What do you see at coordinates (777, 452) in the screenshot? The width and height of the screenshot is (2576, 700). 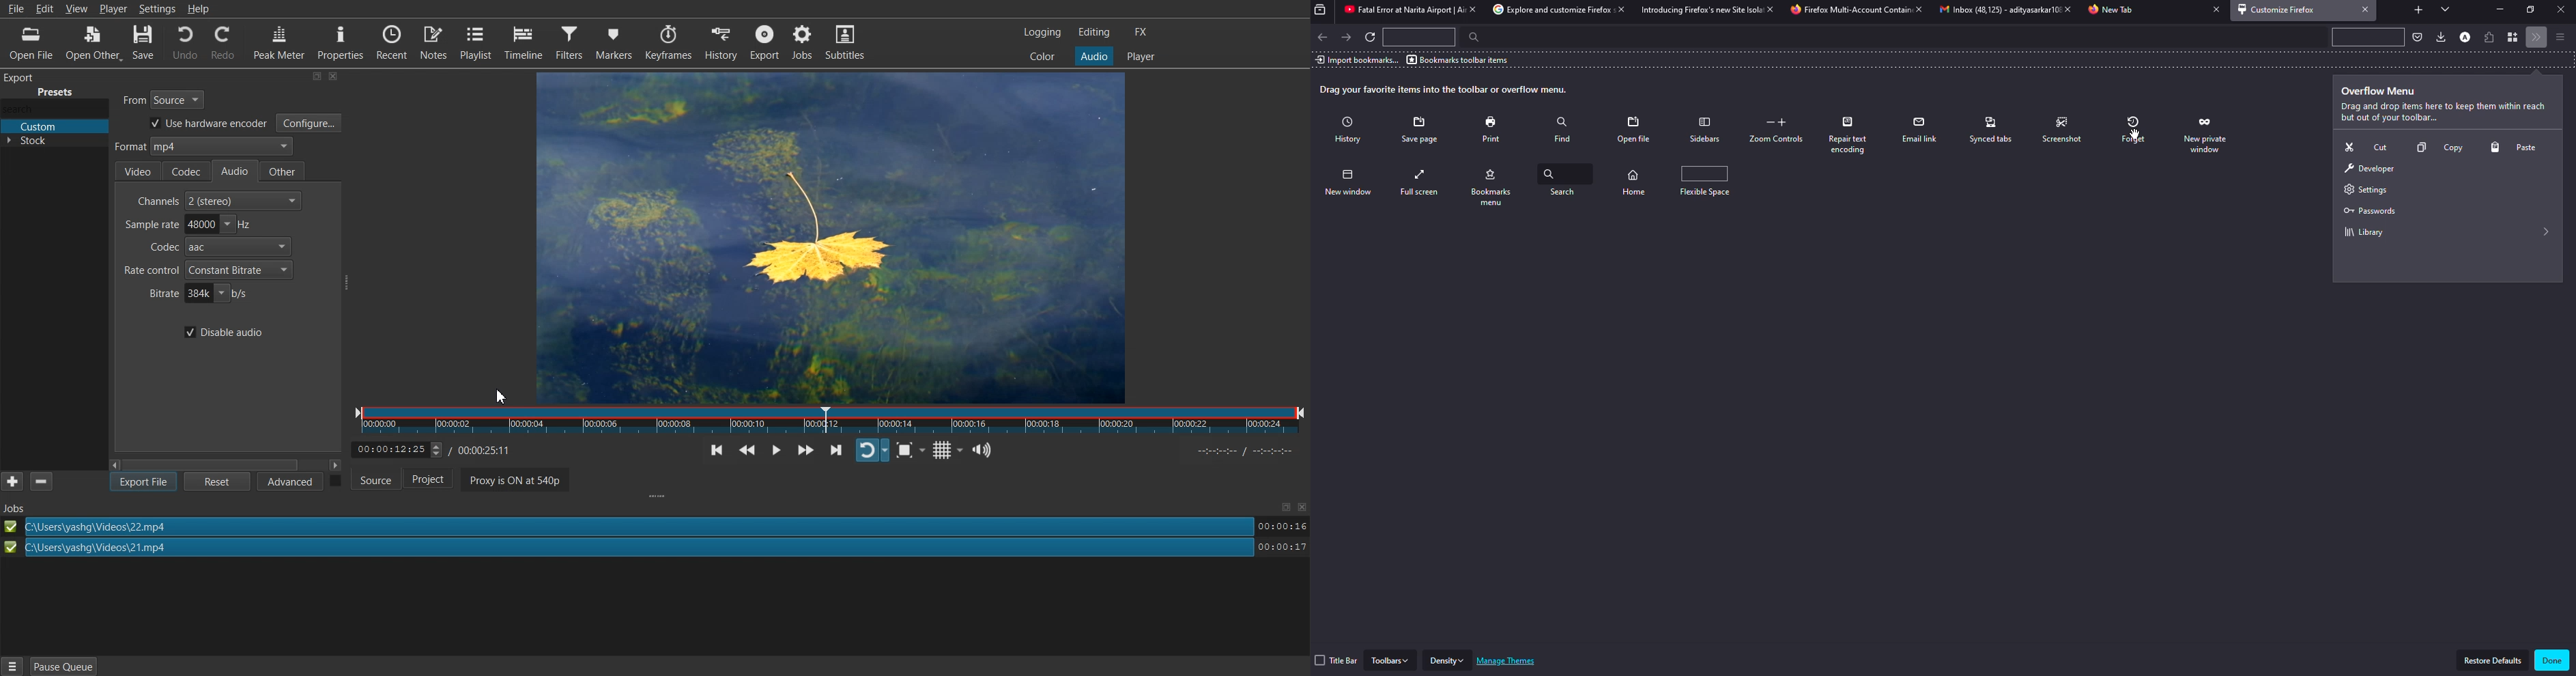 I see `Toggle play or pause` at bounding box center [777, 452].